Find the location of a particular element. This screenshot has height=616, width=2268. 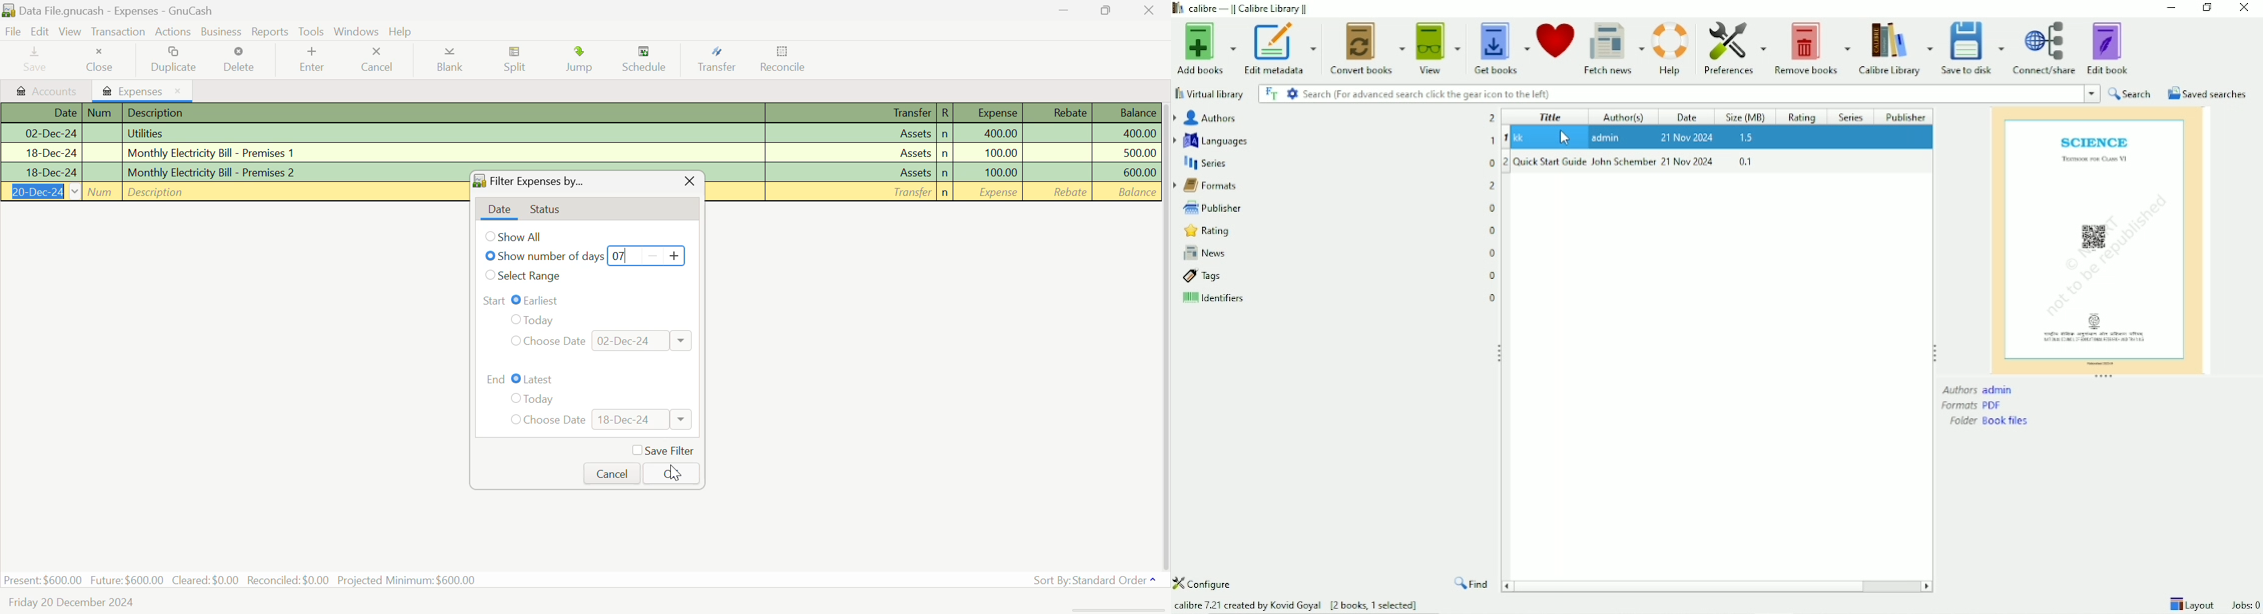

Enter is located at coordinates (315, 59).